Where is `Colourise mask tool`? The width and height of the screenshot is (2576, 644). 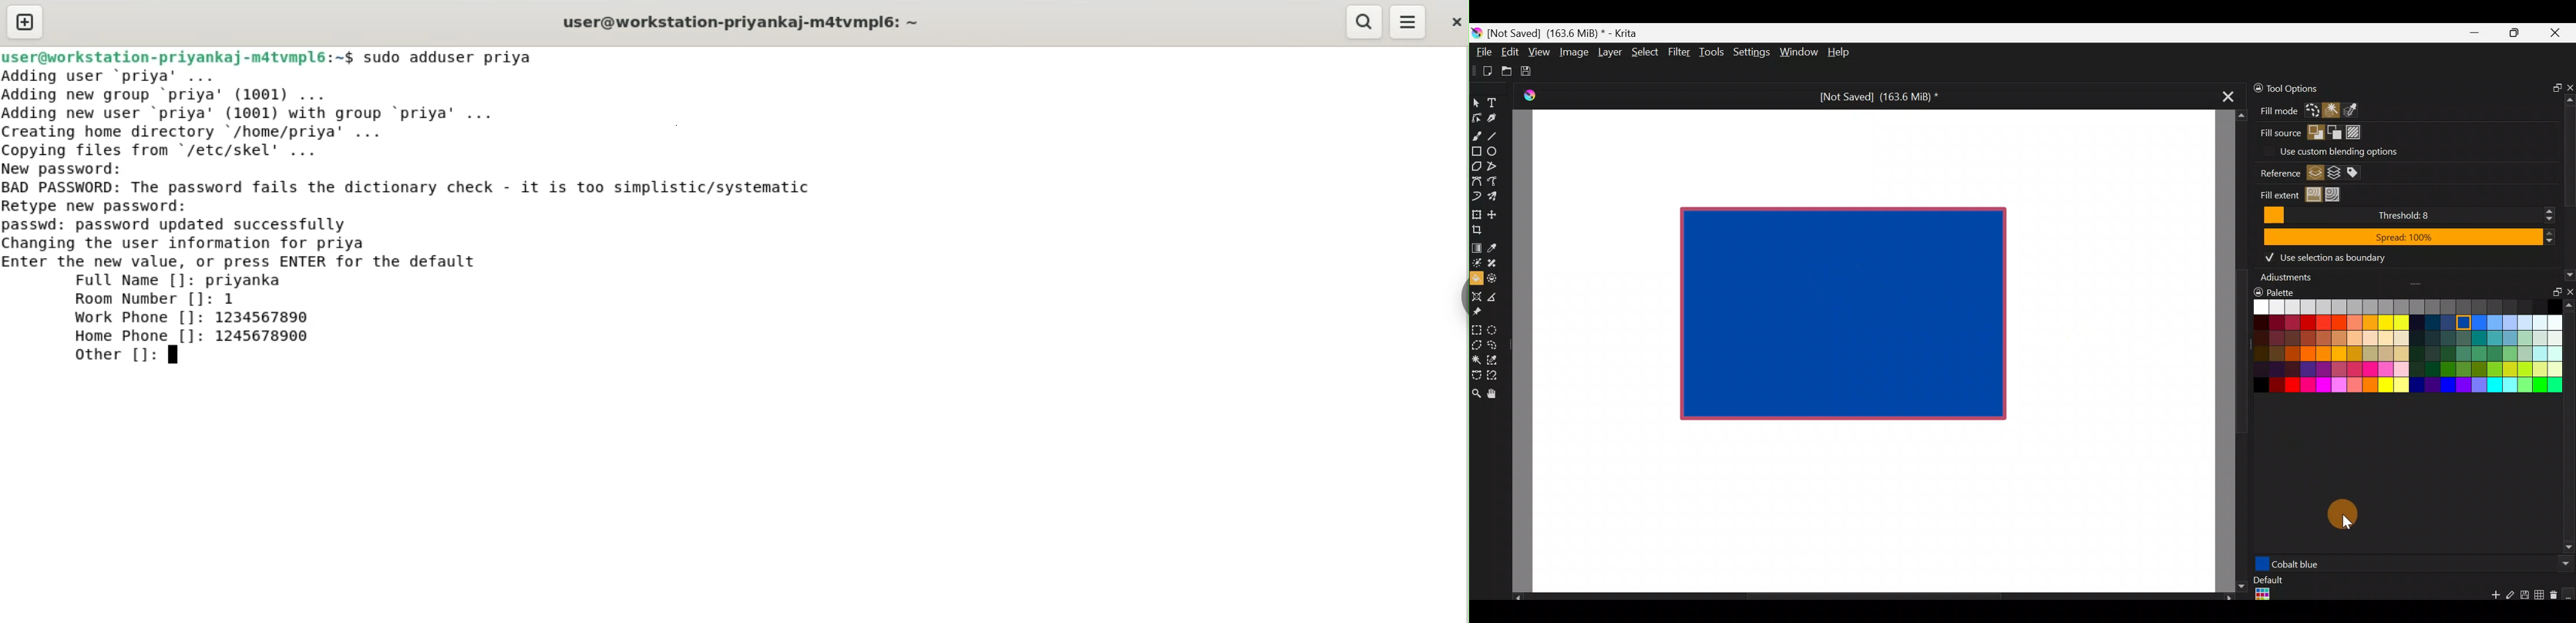 Colourise mask tool is located at coordinates (1477, 264).